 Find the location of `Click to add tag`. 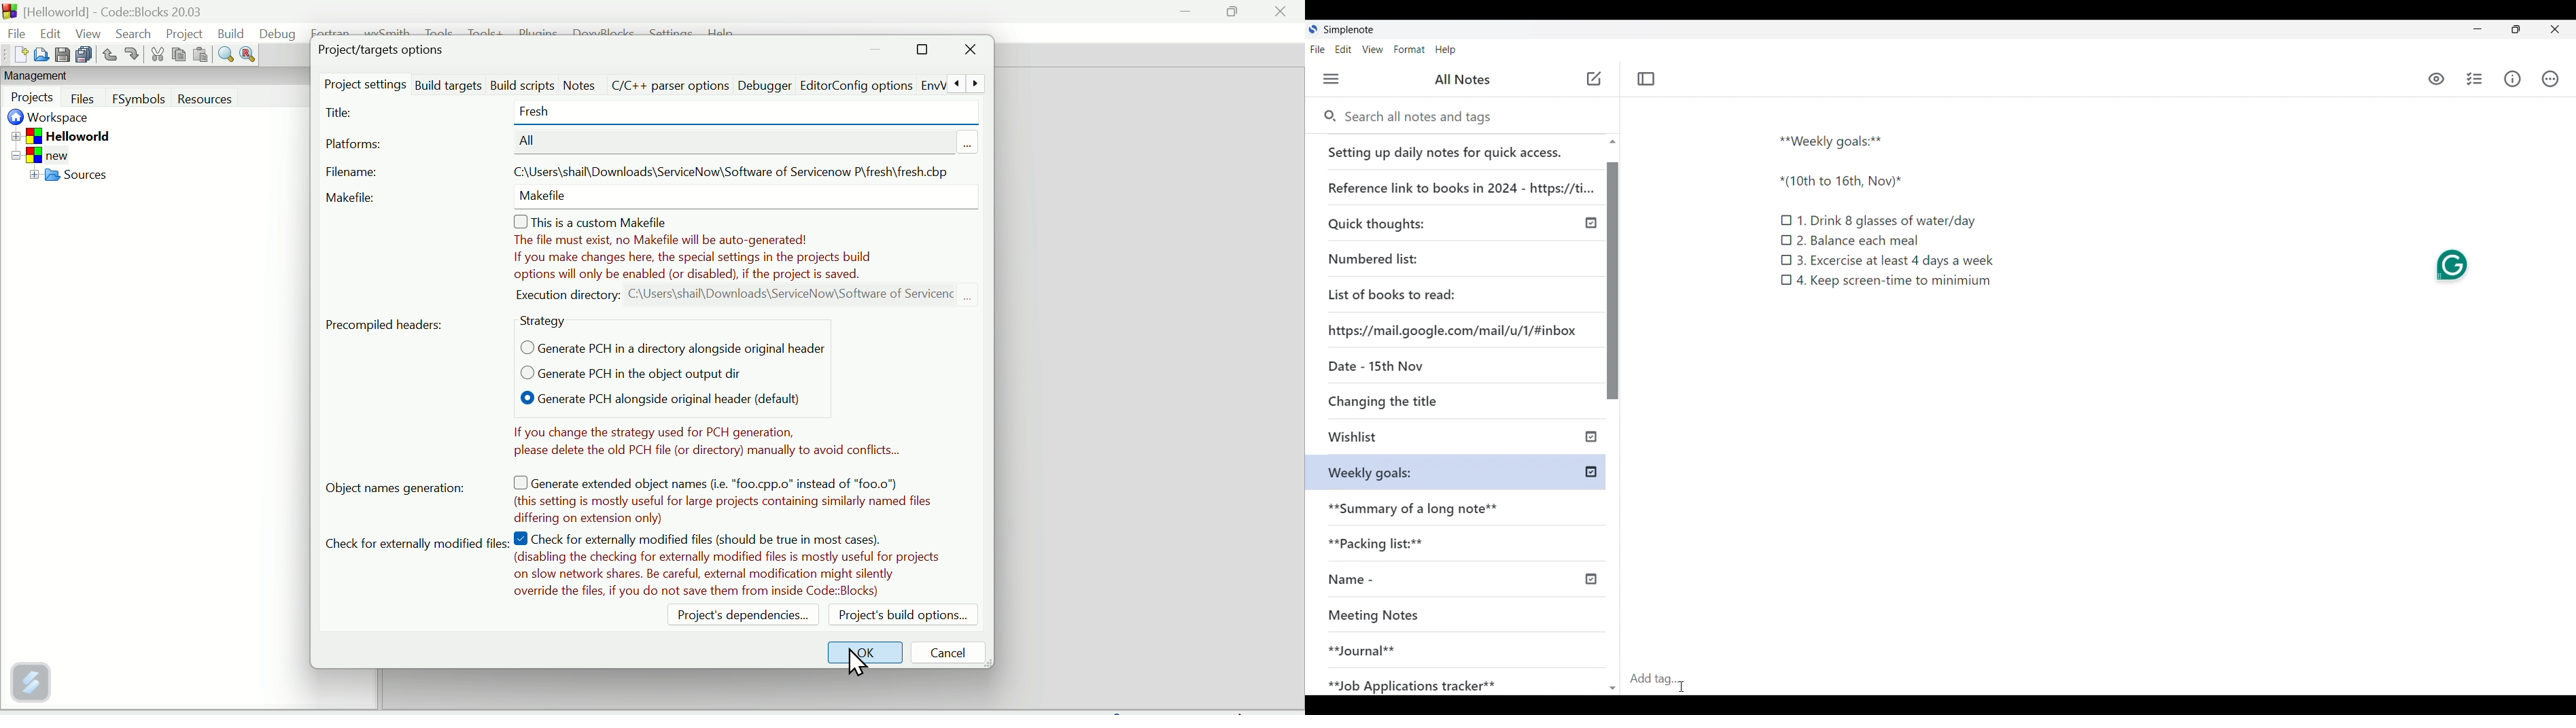

Click to add tag is located at coordinates (1659, 675).